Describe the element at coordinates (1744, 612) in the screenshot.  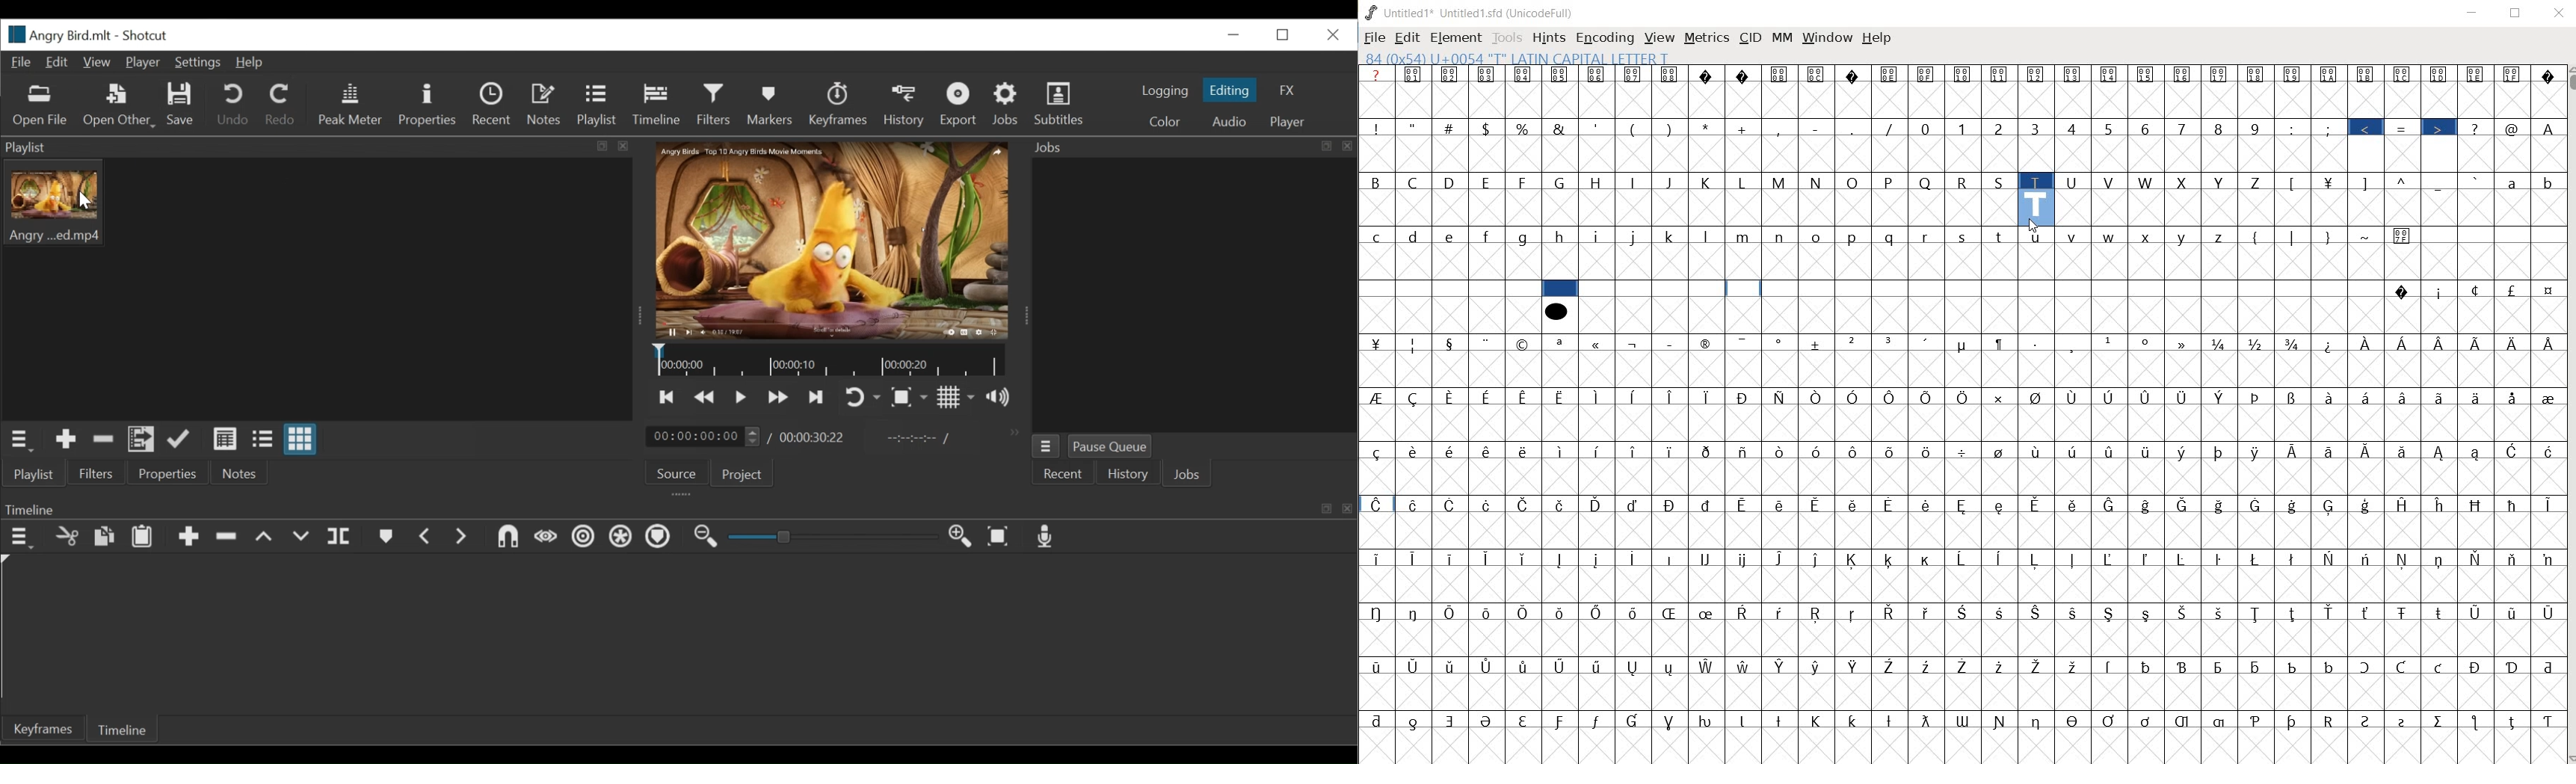
I see `Symbol` at that location.